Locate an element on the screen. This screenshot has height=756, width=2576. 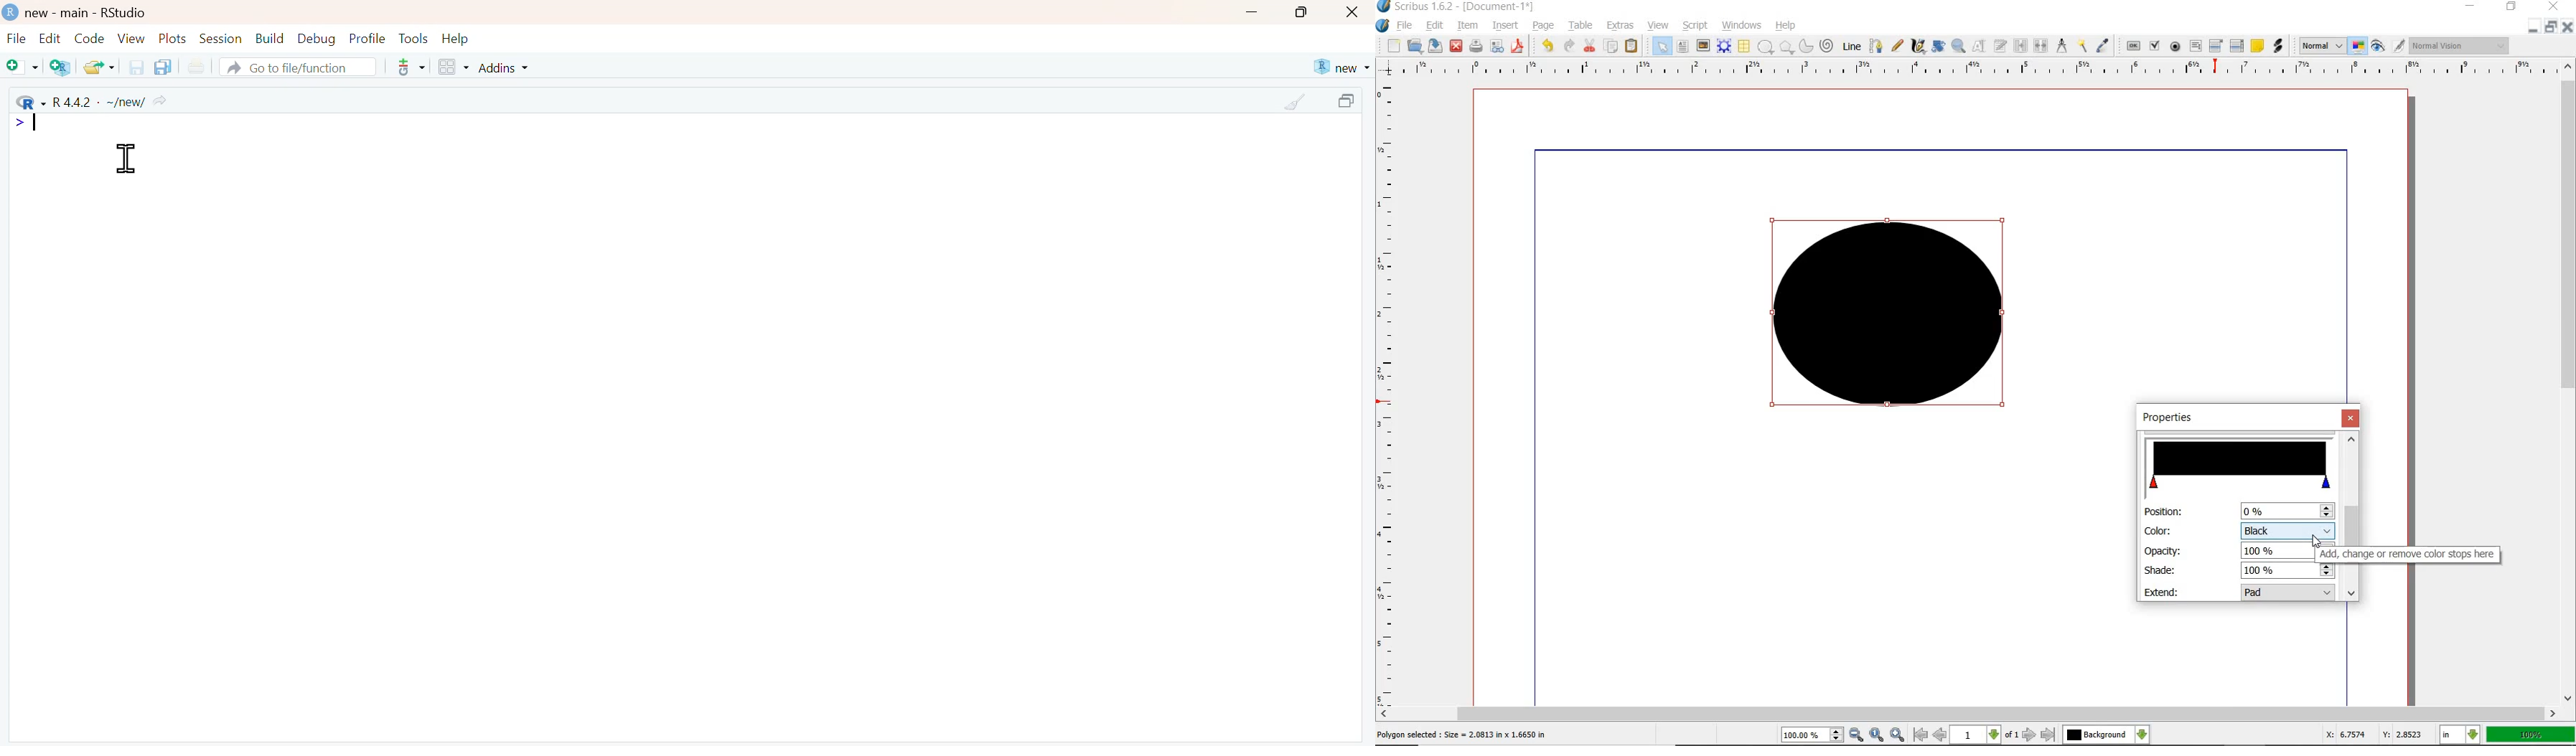
File is located at coordinates (17, 40).